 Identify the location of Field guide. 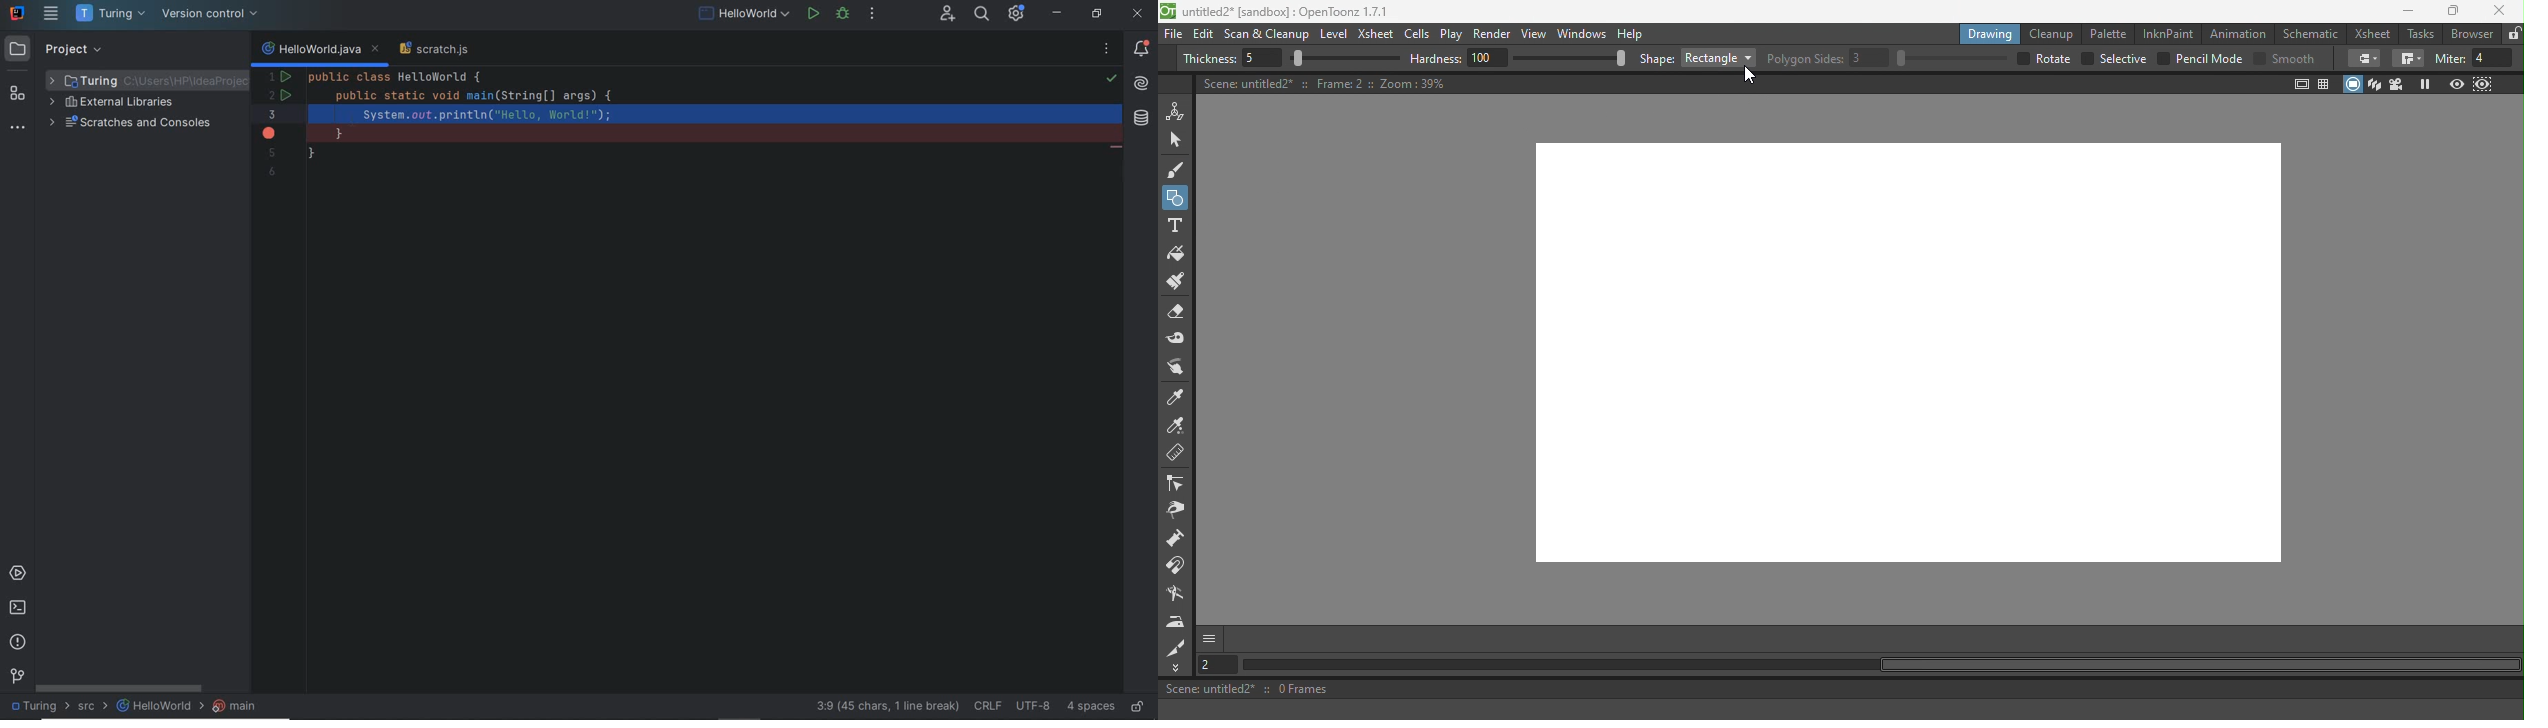
(2325, 83).